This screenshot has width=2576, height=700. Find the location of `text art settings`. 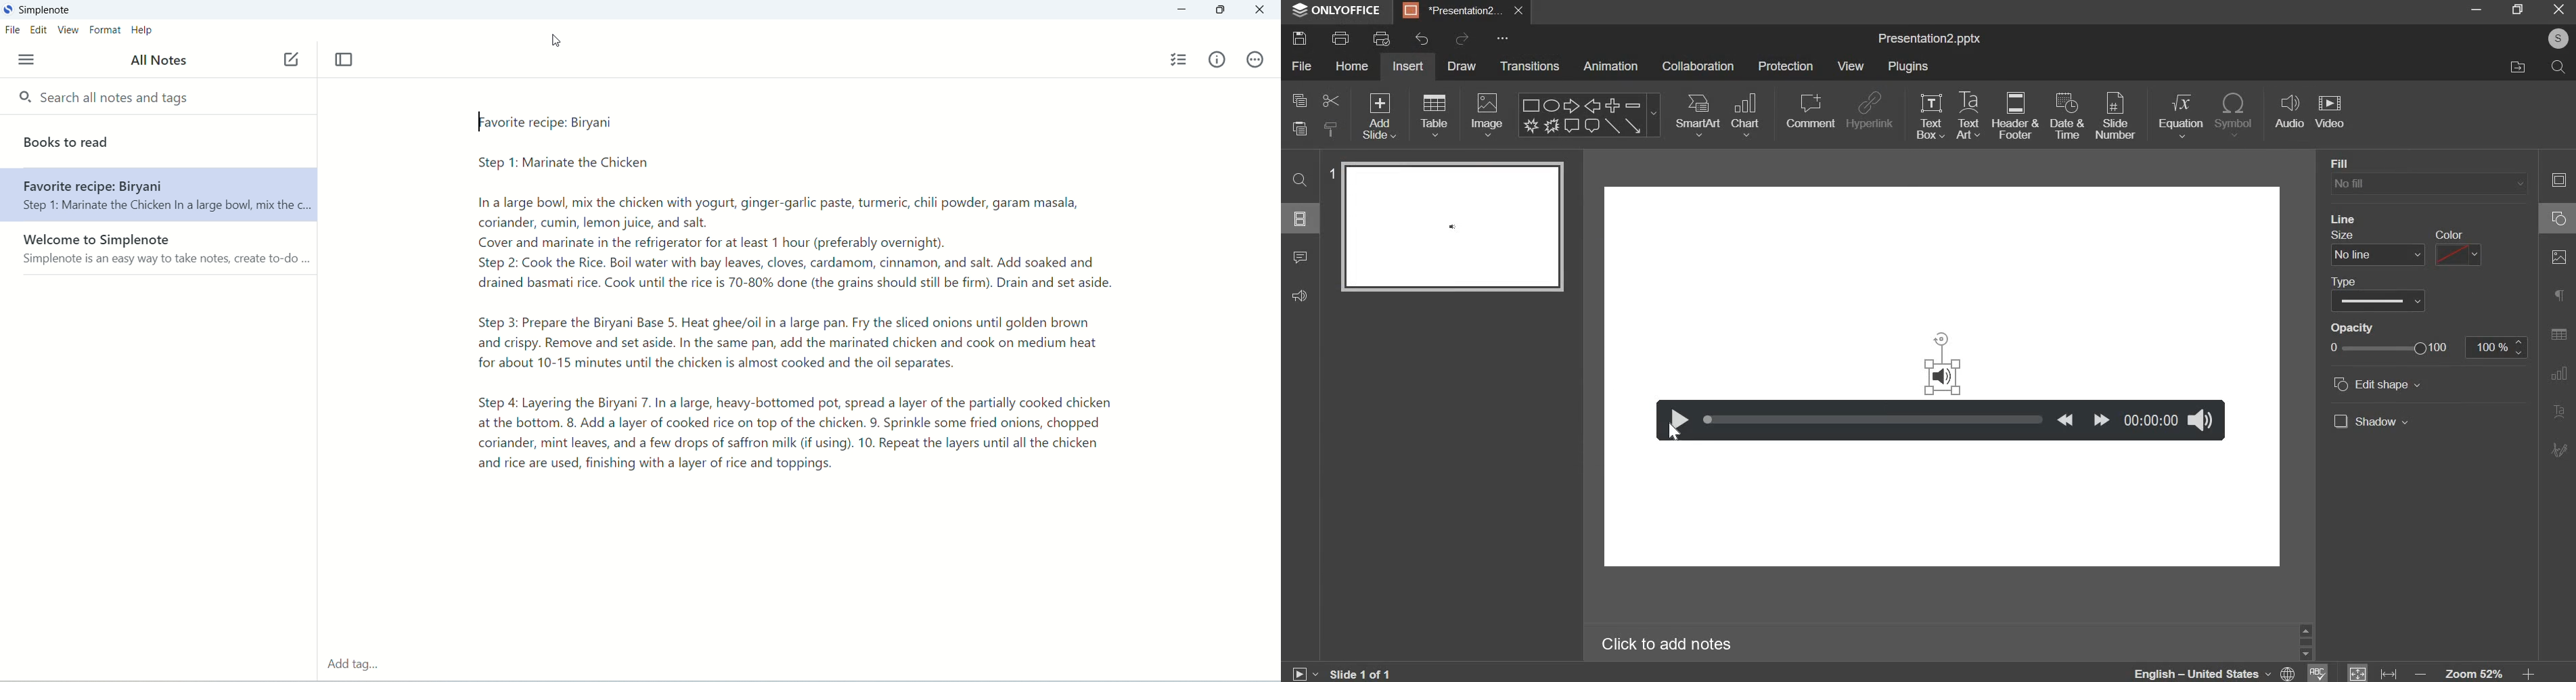

text art settings is located at coordinates (2557, 411).